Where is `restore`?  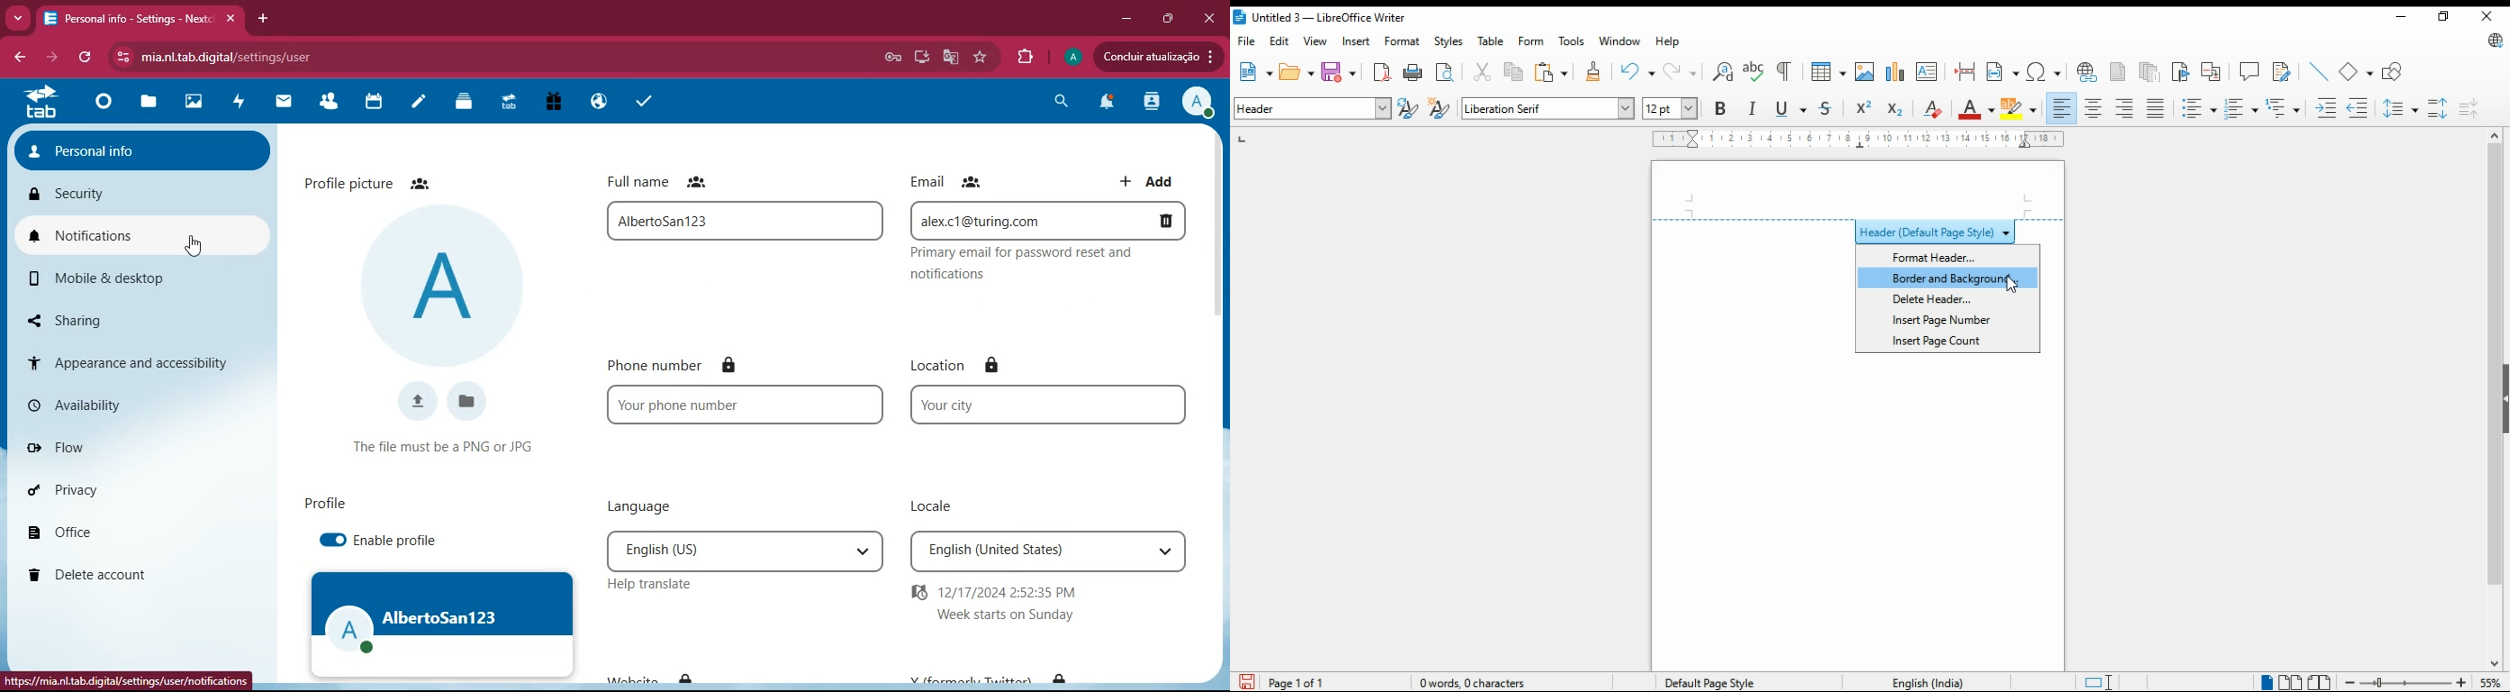
restore is located at coordinates (2442, 16).